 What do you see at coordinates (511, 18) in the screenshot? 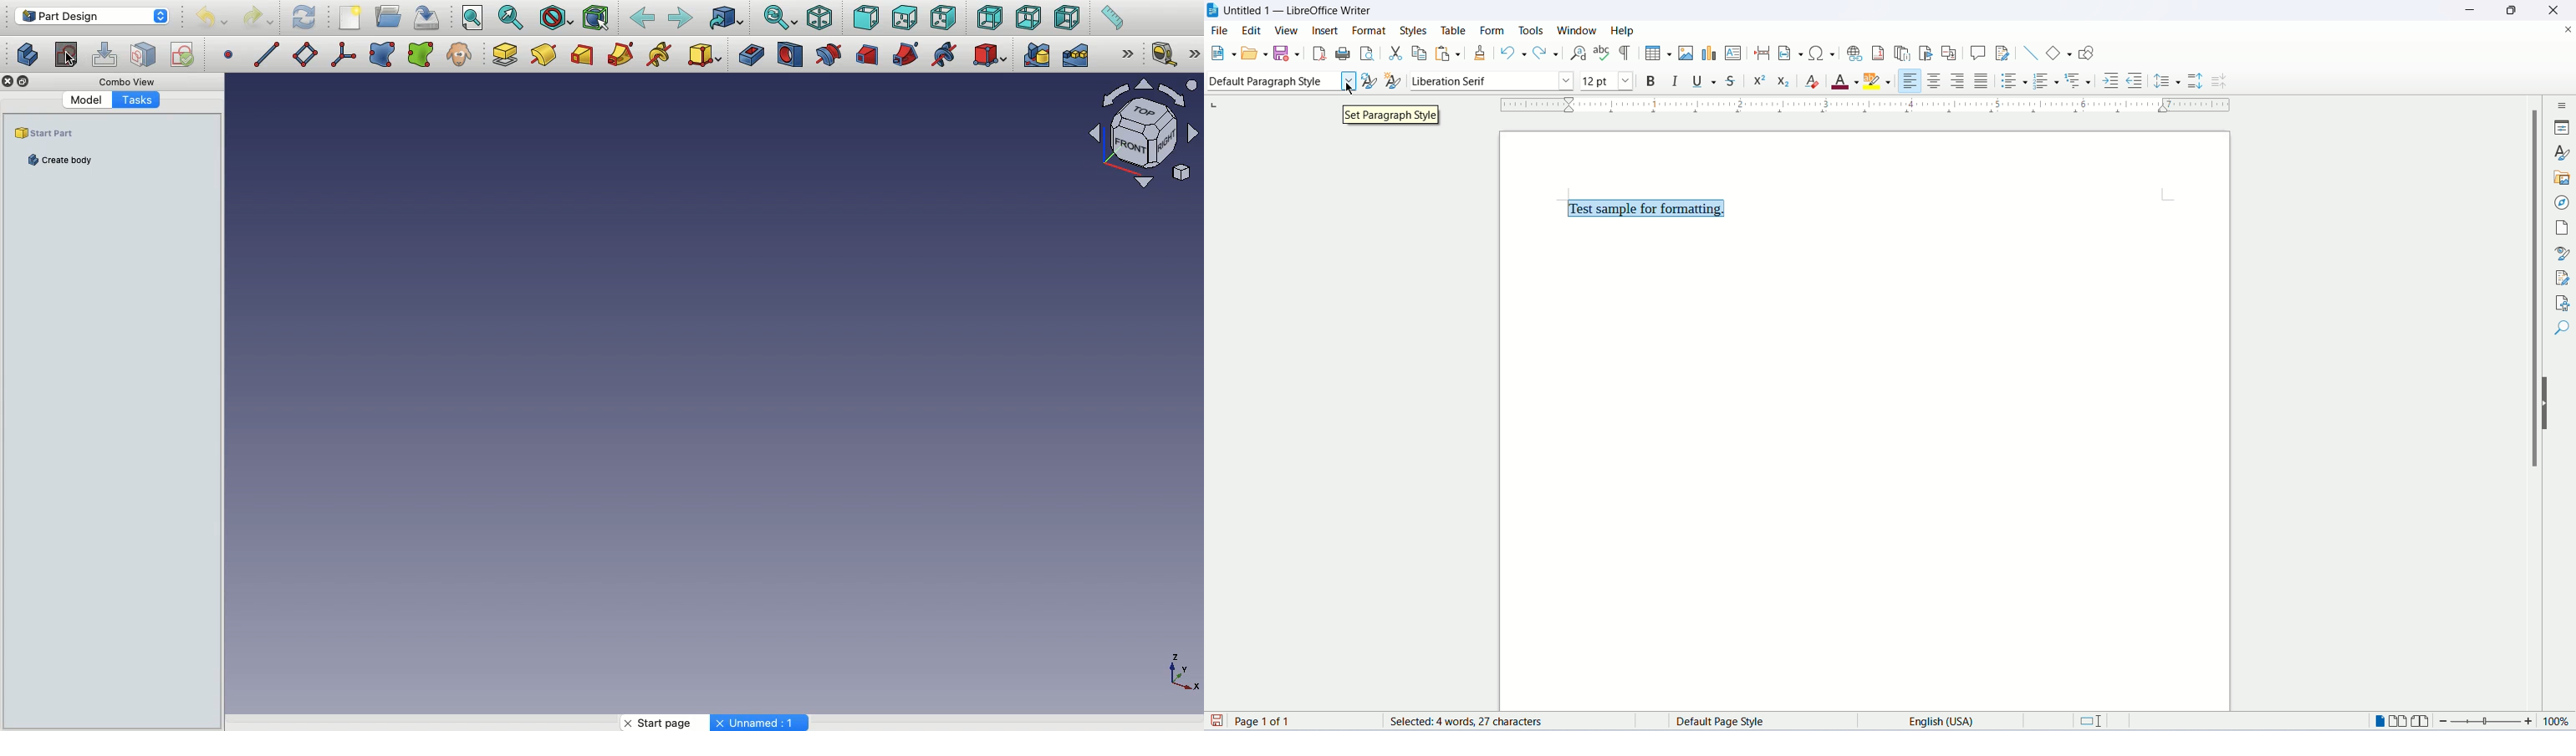
I see `Fit selection` at bounding box center [511, 18].